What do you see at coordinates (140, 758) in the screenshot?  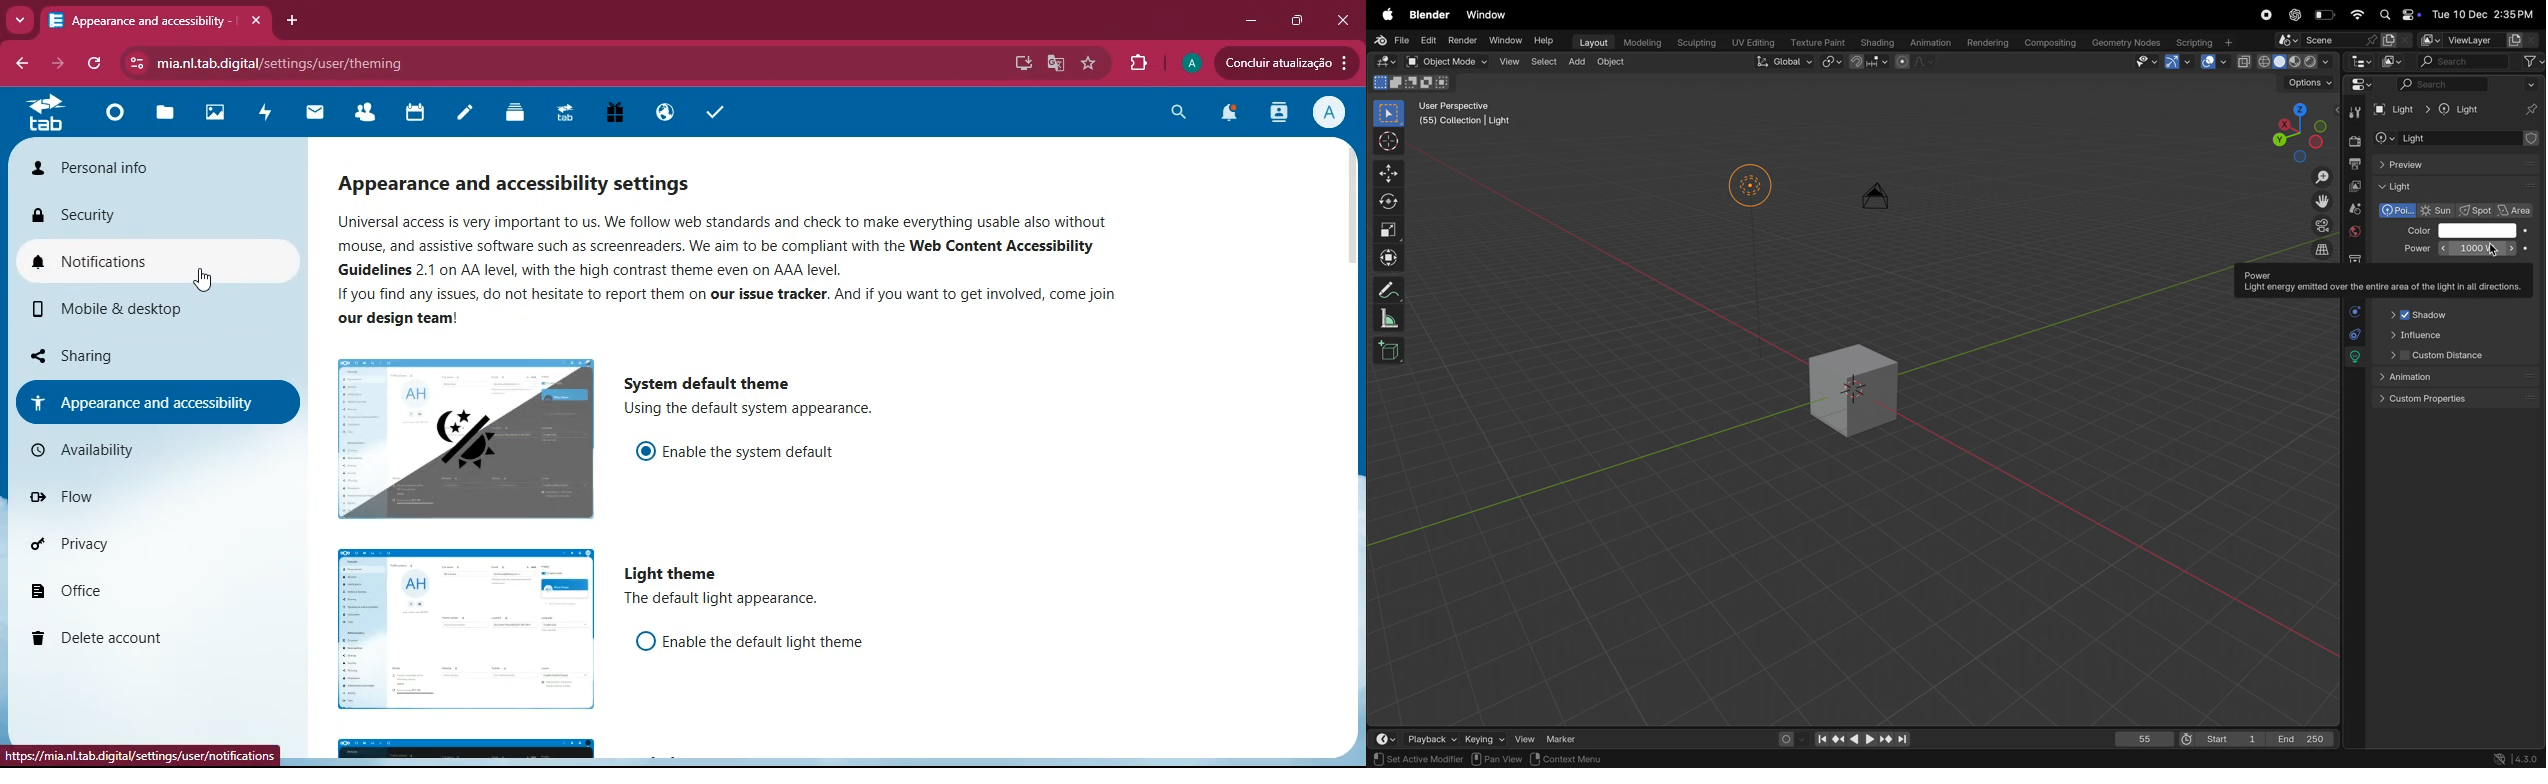 I see `https://mia.nl.tab.digital/settings/user/notifications` at bounding box center [140, 758].